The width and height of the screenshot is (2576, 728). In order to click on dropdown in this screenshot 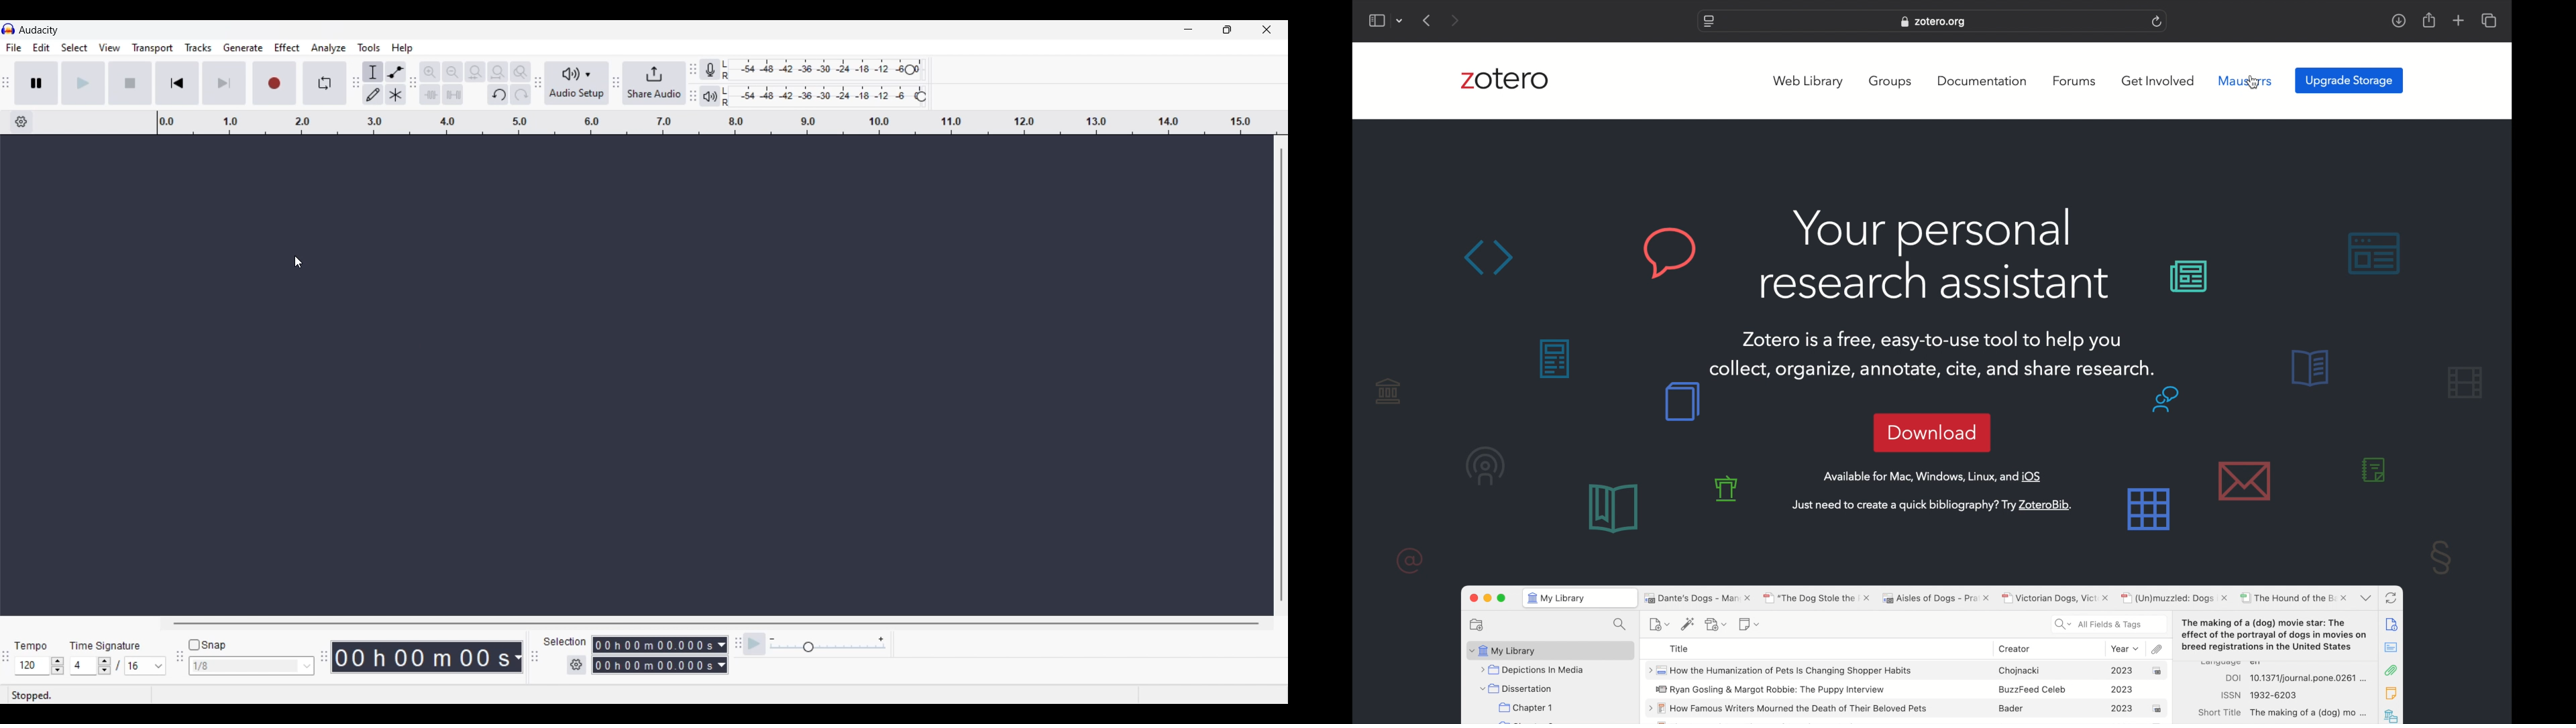, I will do `click(1399, 22)`.